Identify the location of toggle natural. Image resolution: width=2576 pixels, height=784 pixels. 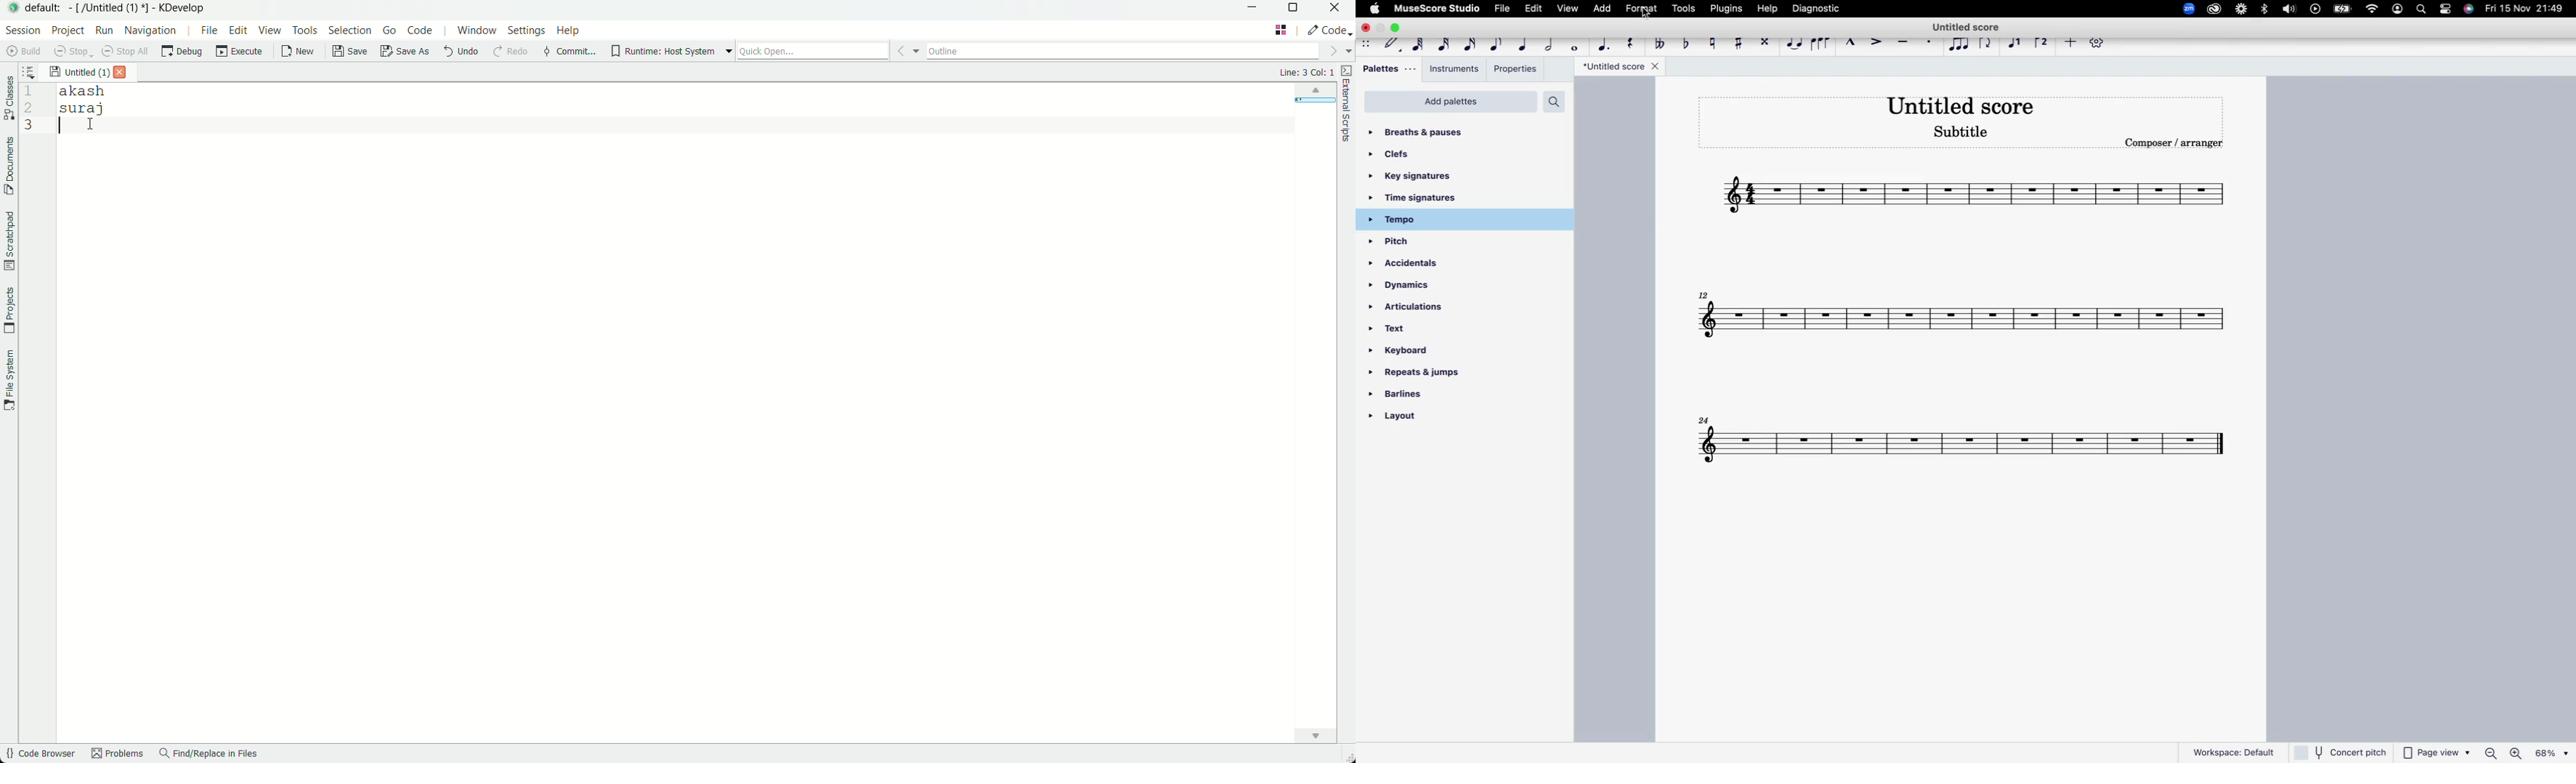
(1713, 44).